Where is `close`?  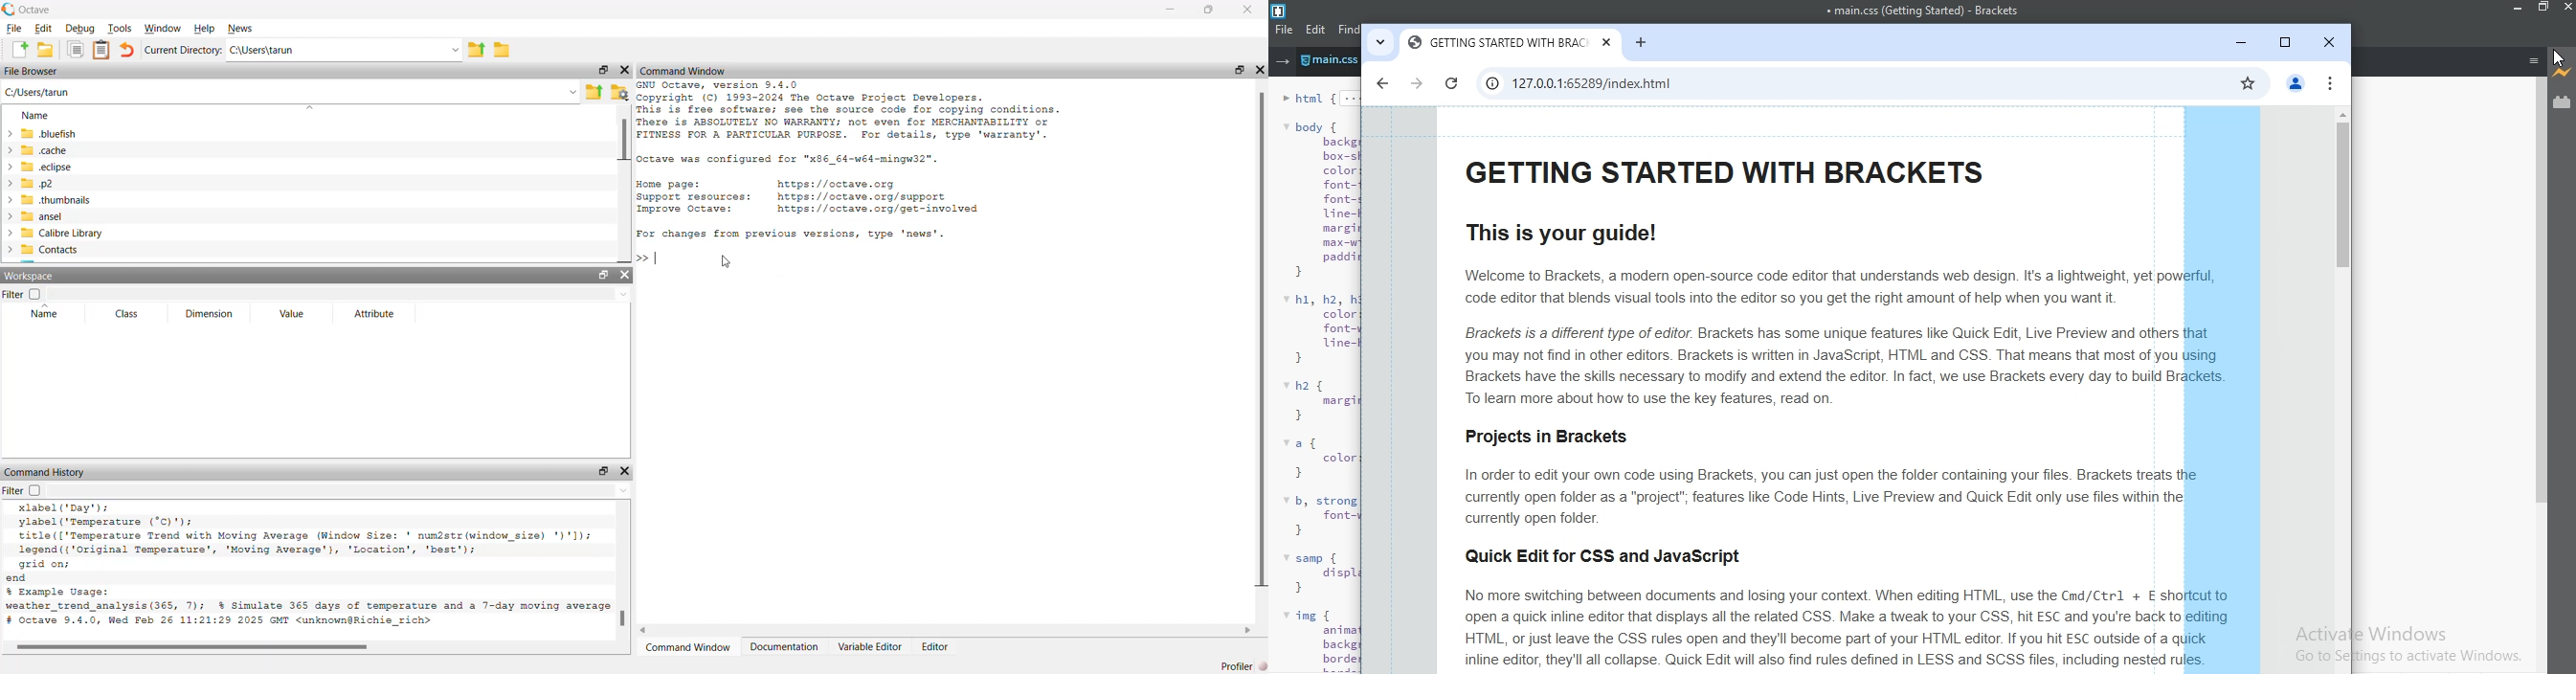 close is located at coordinates (624, 70).